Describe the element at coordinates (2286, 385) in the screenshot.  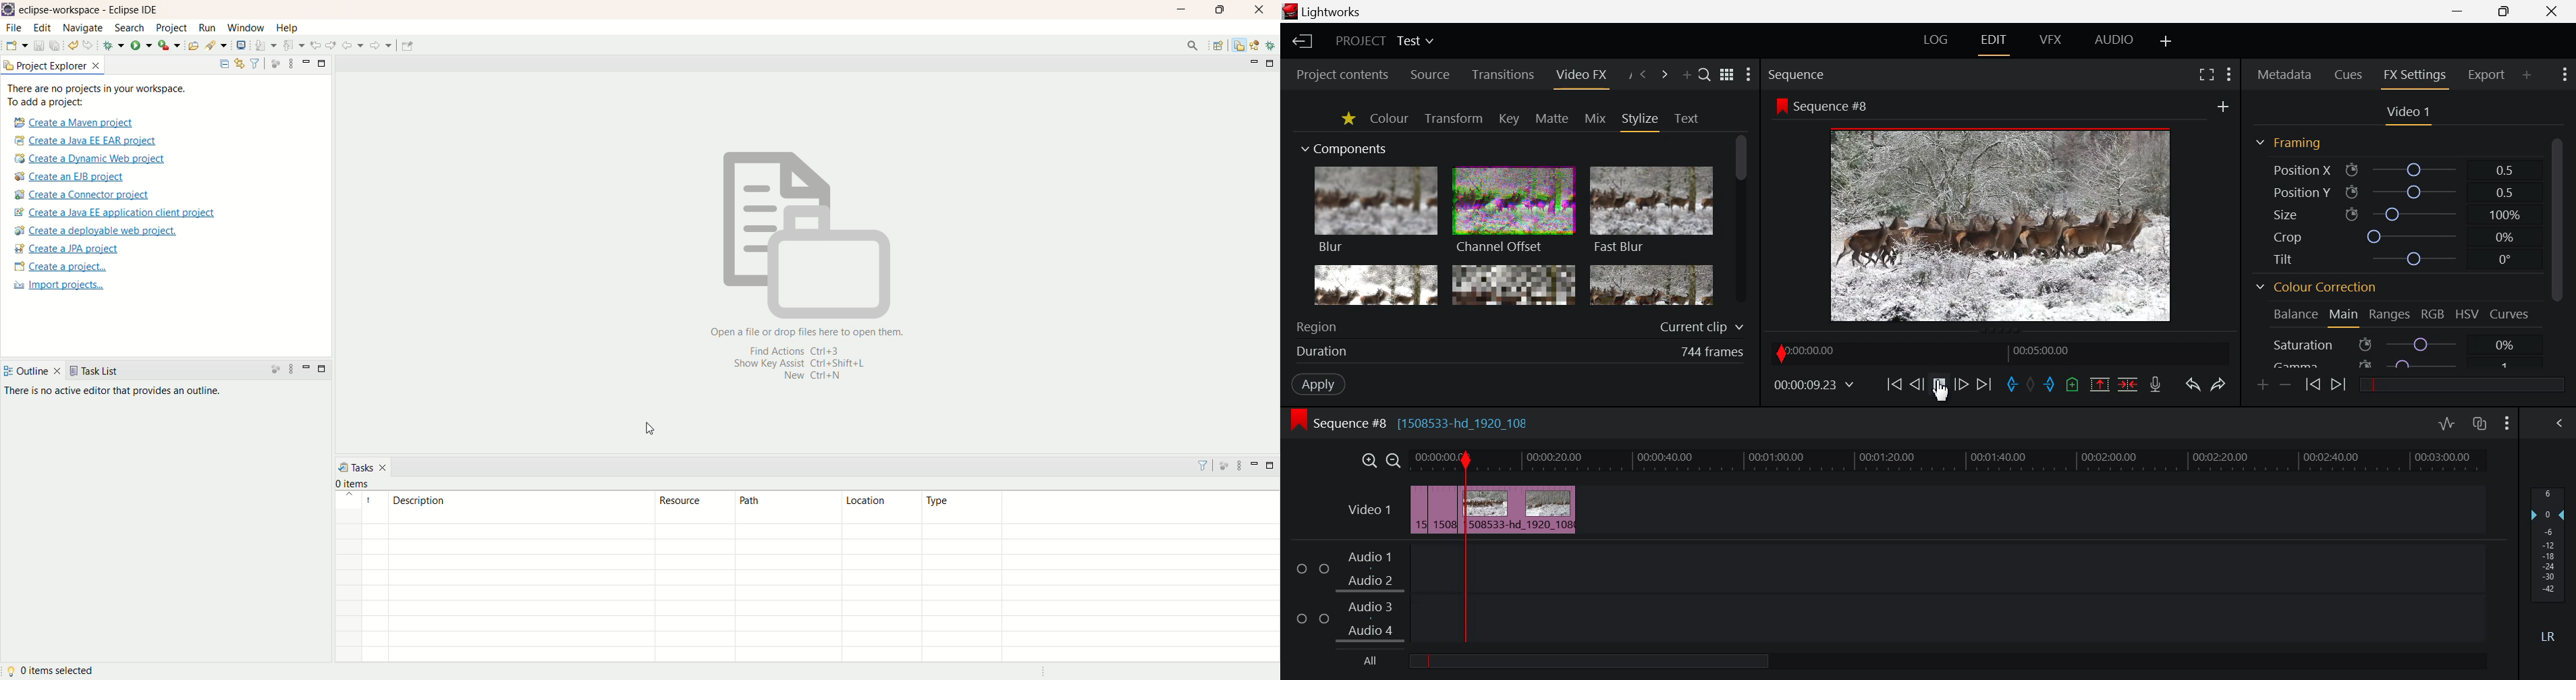
I see `Remove keyframe` at that location.